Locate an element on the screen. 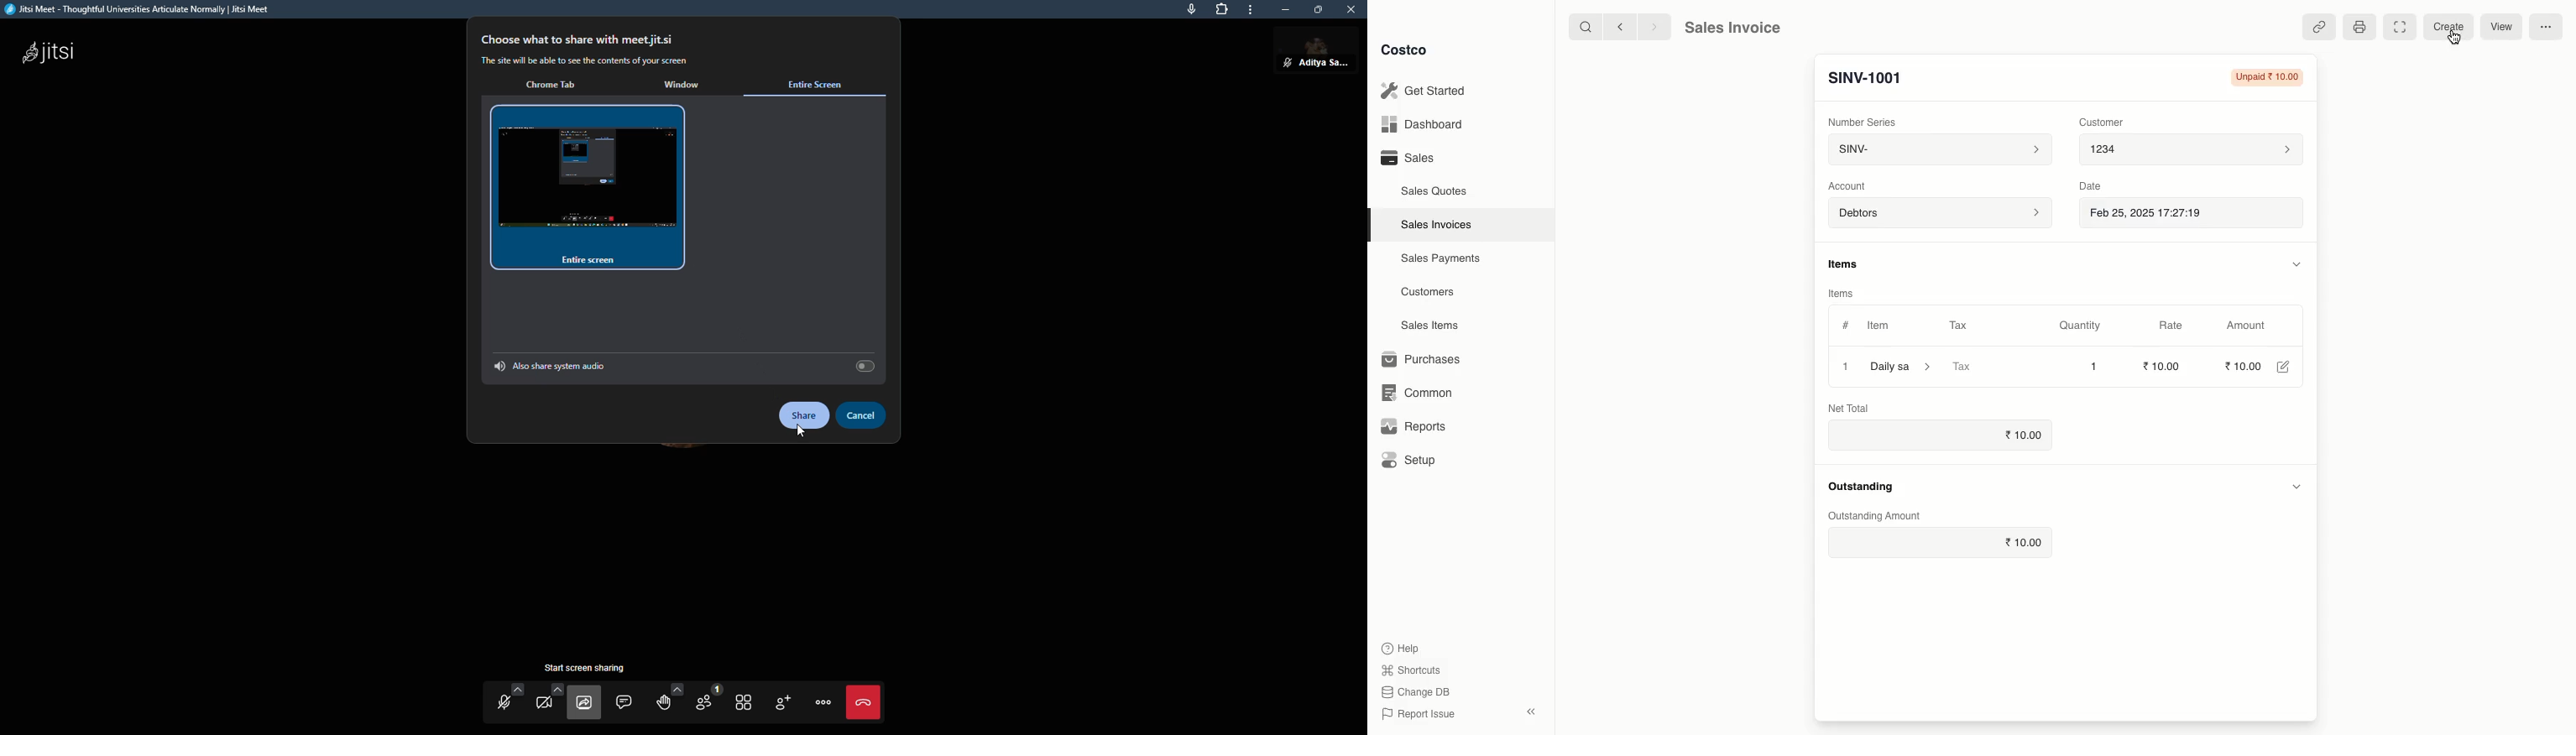 Image resolution: width=2576 pixels, height=756 pixels. 1 is located at coordinates (1846, 366).